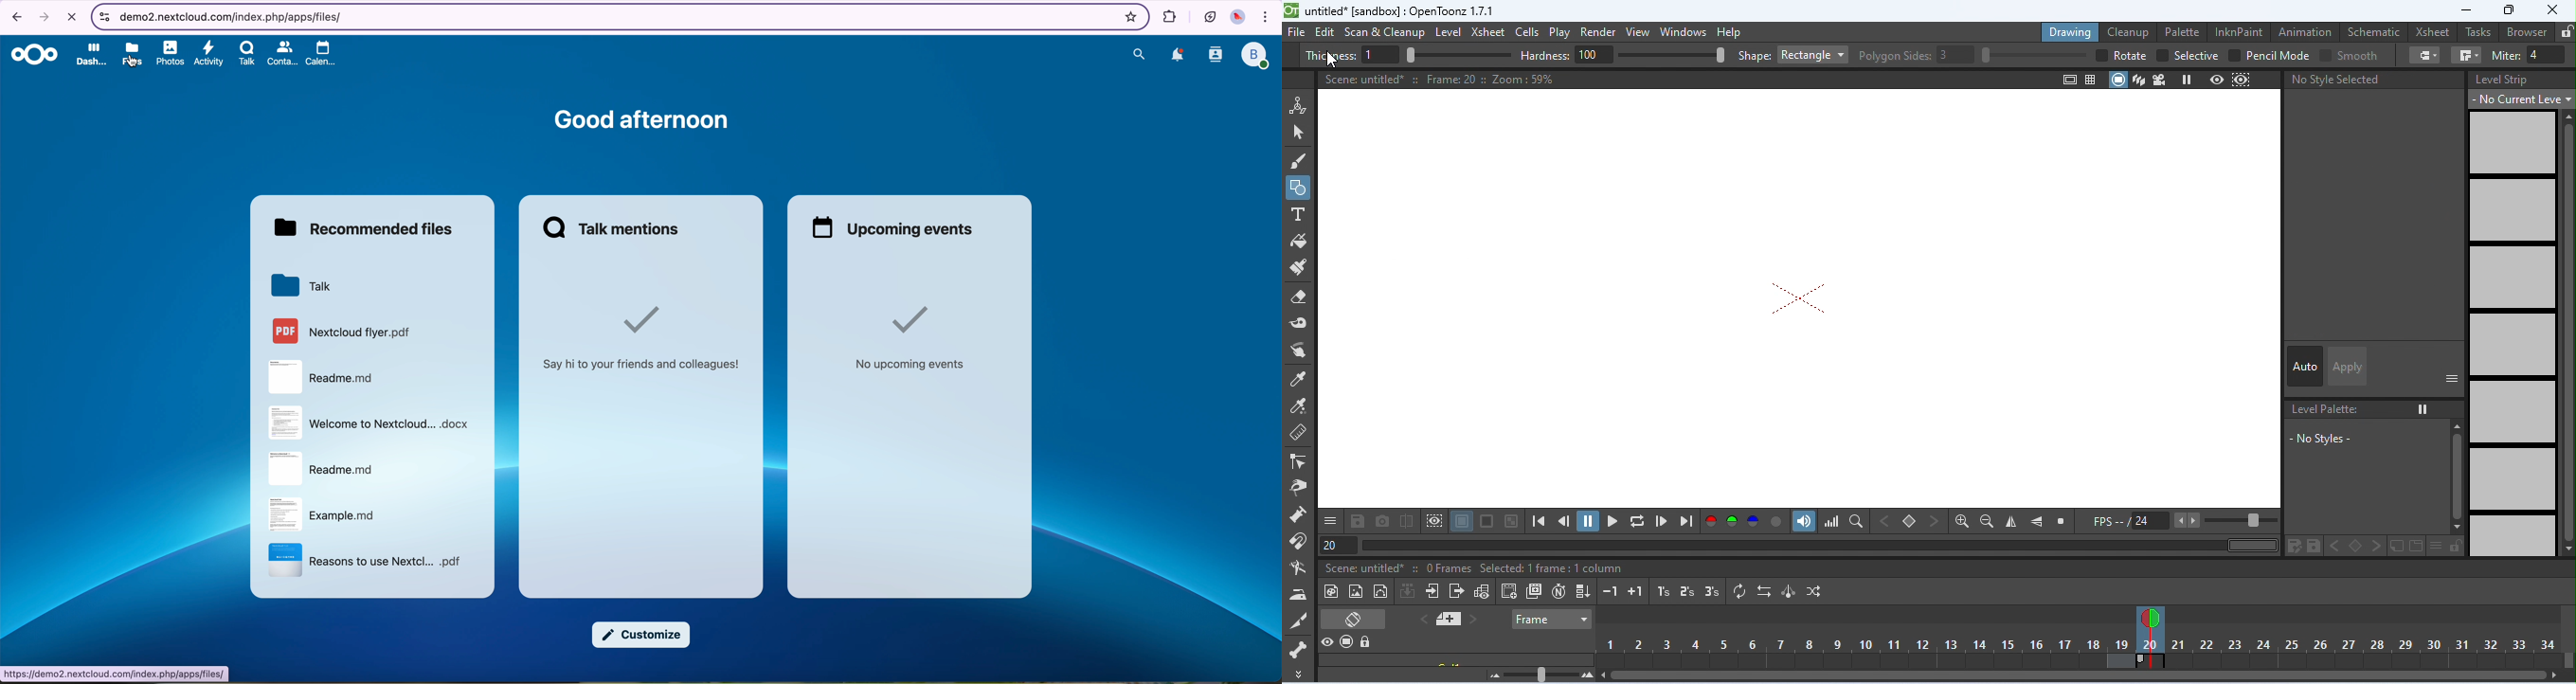 This screenshot has width=2576, height=700. What do you see at coordinates (365, 560) in the screenshot?
I see `pdf file` at bounding box center [365, 560].